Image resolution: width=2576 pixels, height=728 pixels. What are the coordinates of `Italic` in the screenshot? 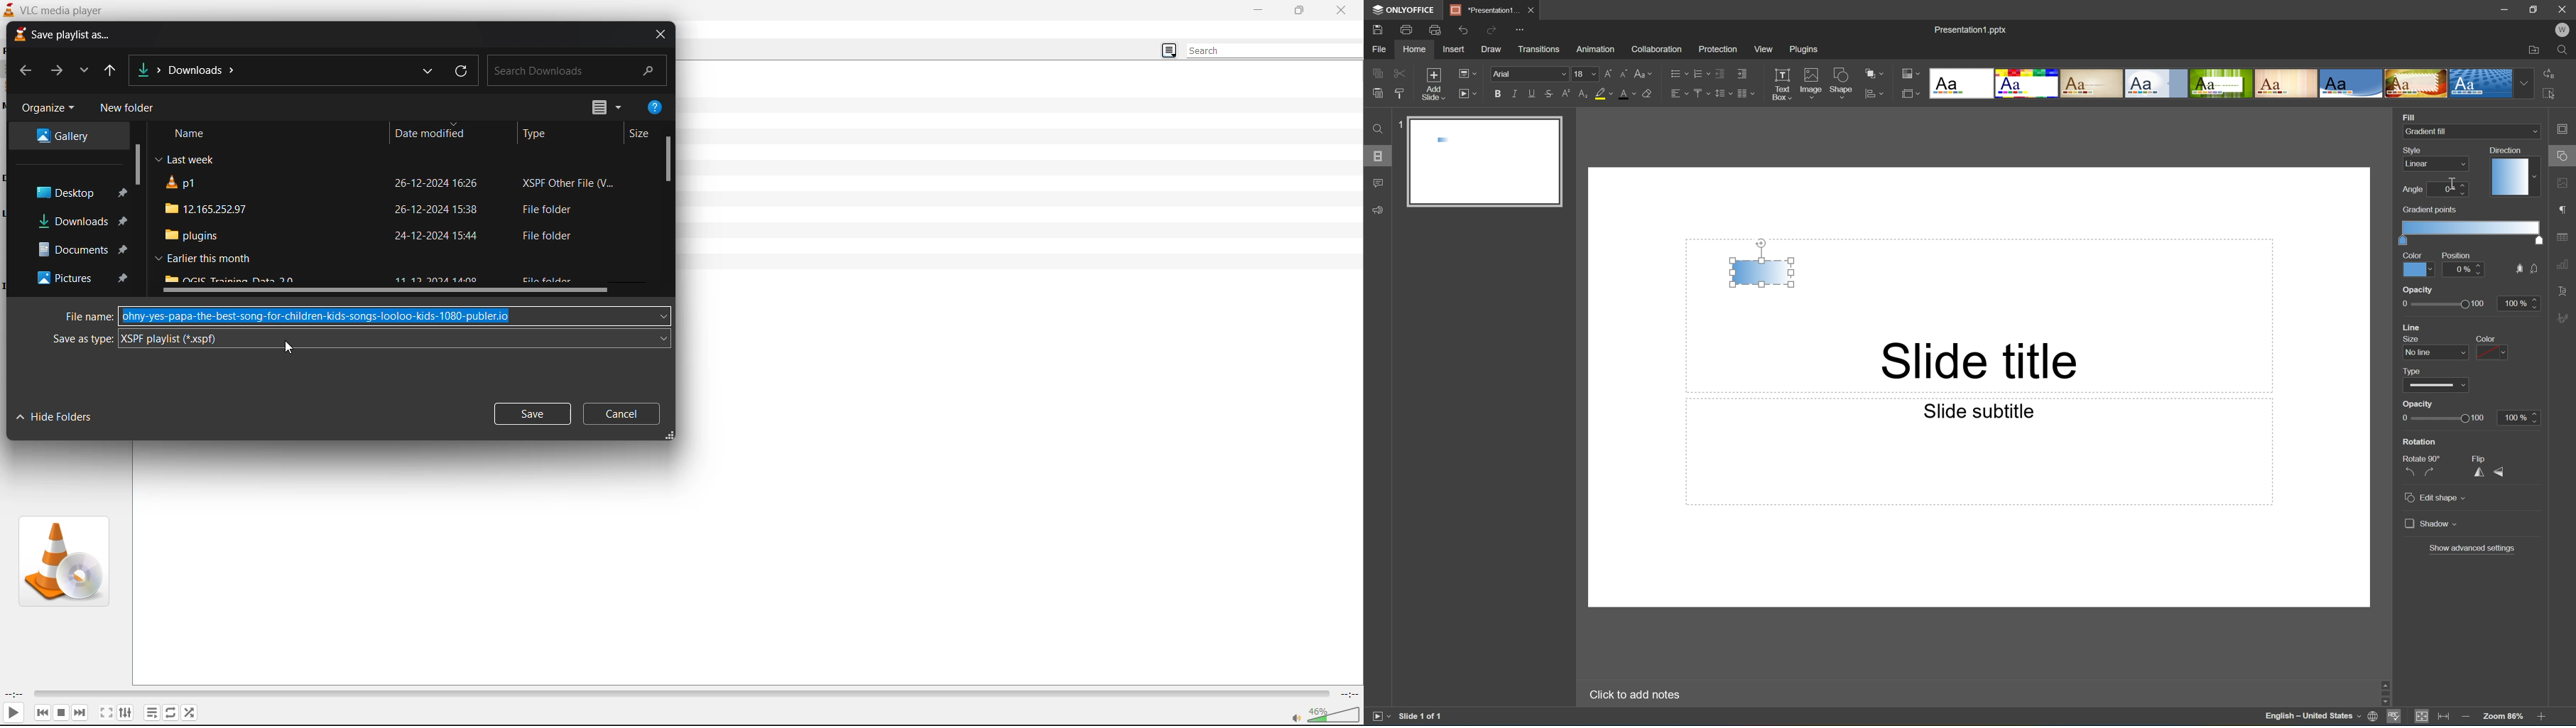 It's located at (1514, 94).